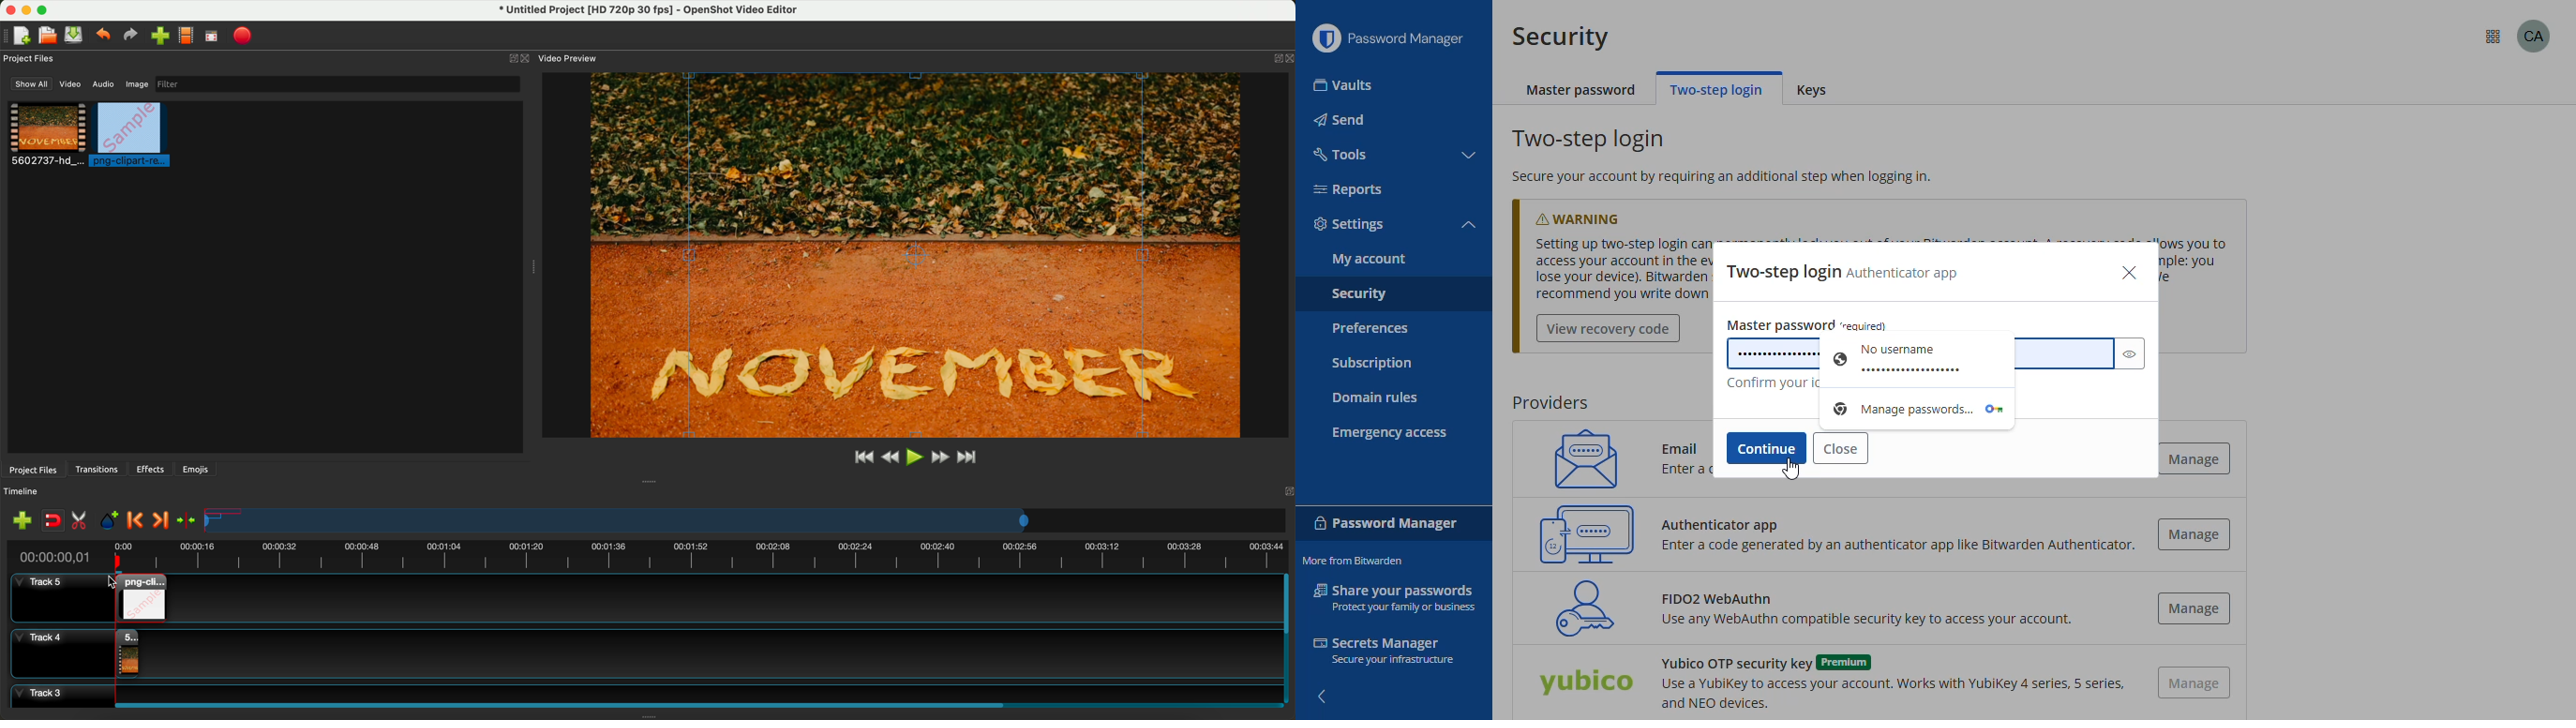 The height and width of the screenshot is (728, 2576). I want to click on Window Expanding, so click(650, 481).